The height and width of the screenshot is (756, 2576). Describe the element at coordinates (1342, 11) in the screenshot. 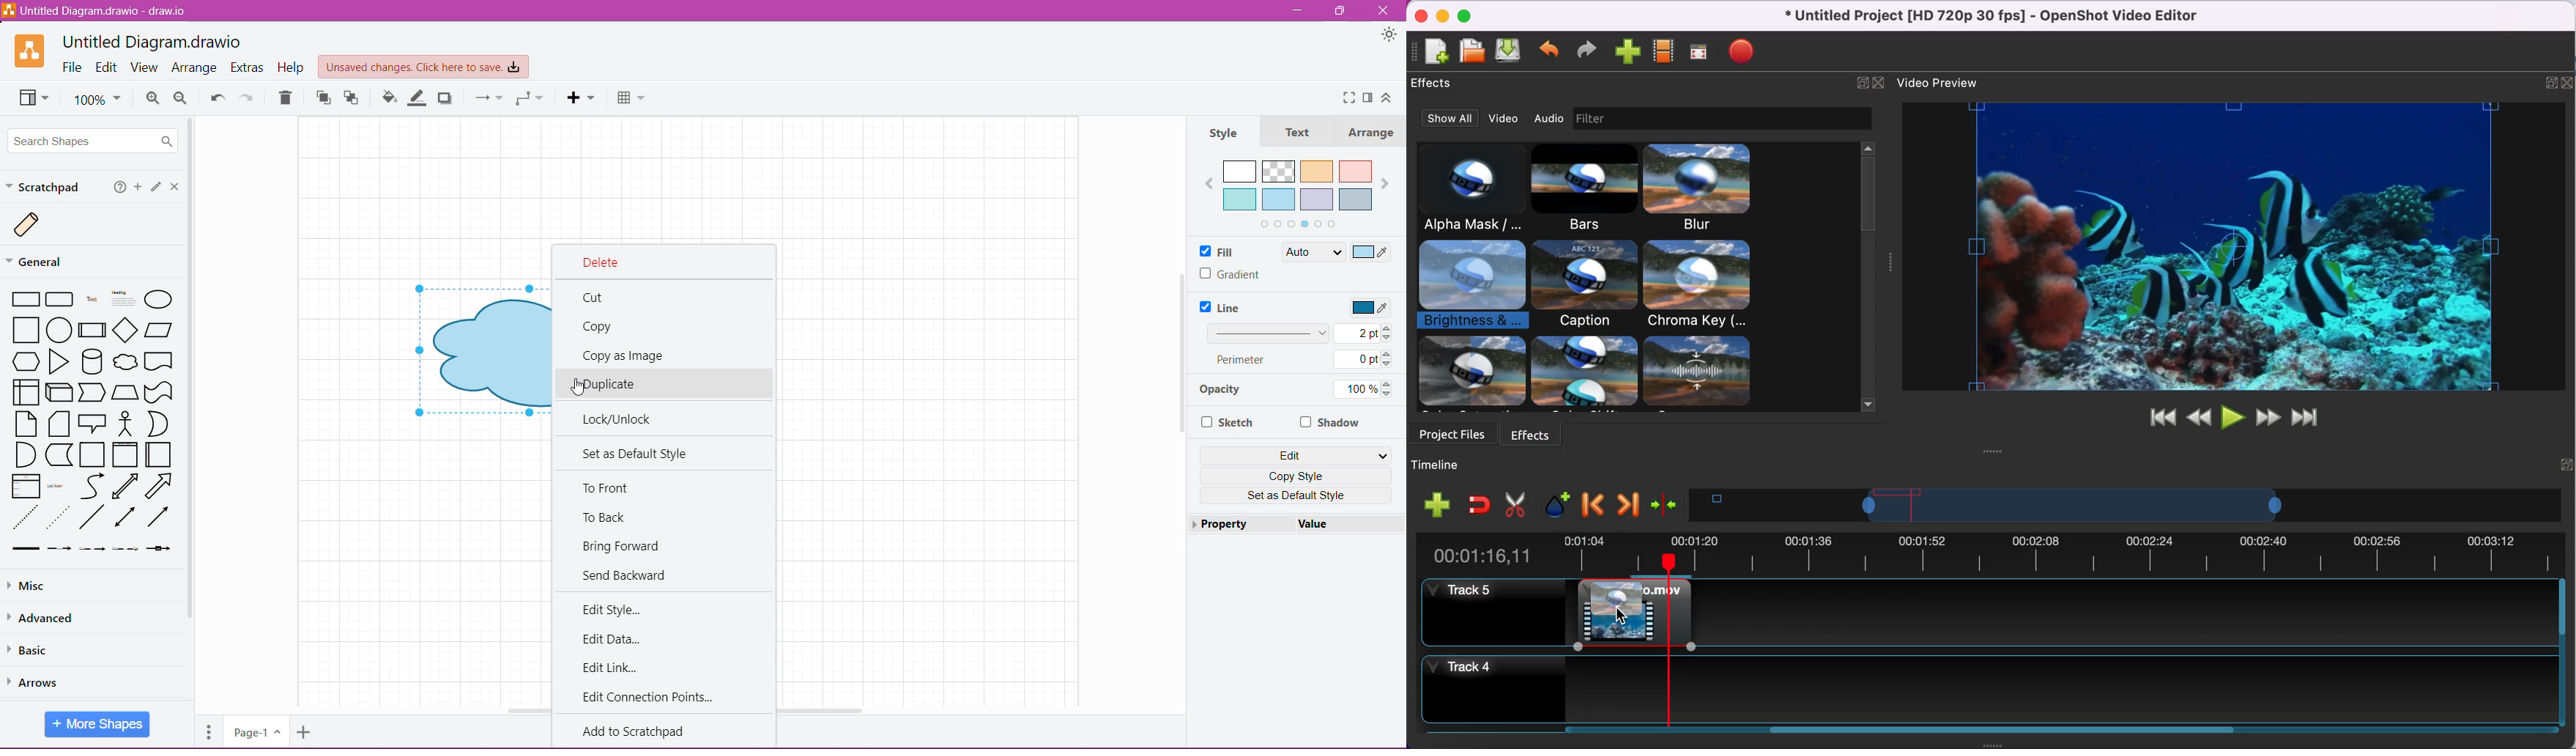

I see `Restore Down` at that location.